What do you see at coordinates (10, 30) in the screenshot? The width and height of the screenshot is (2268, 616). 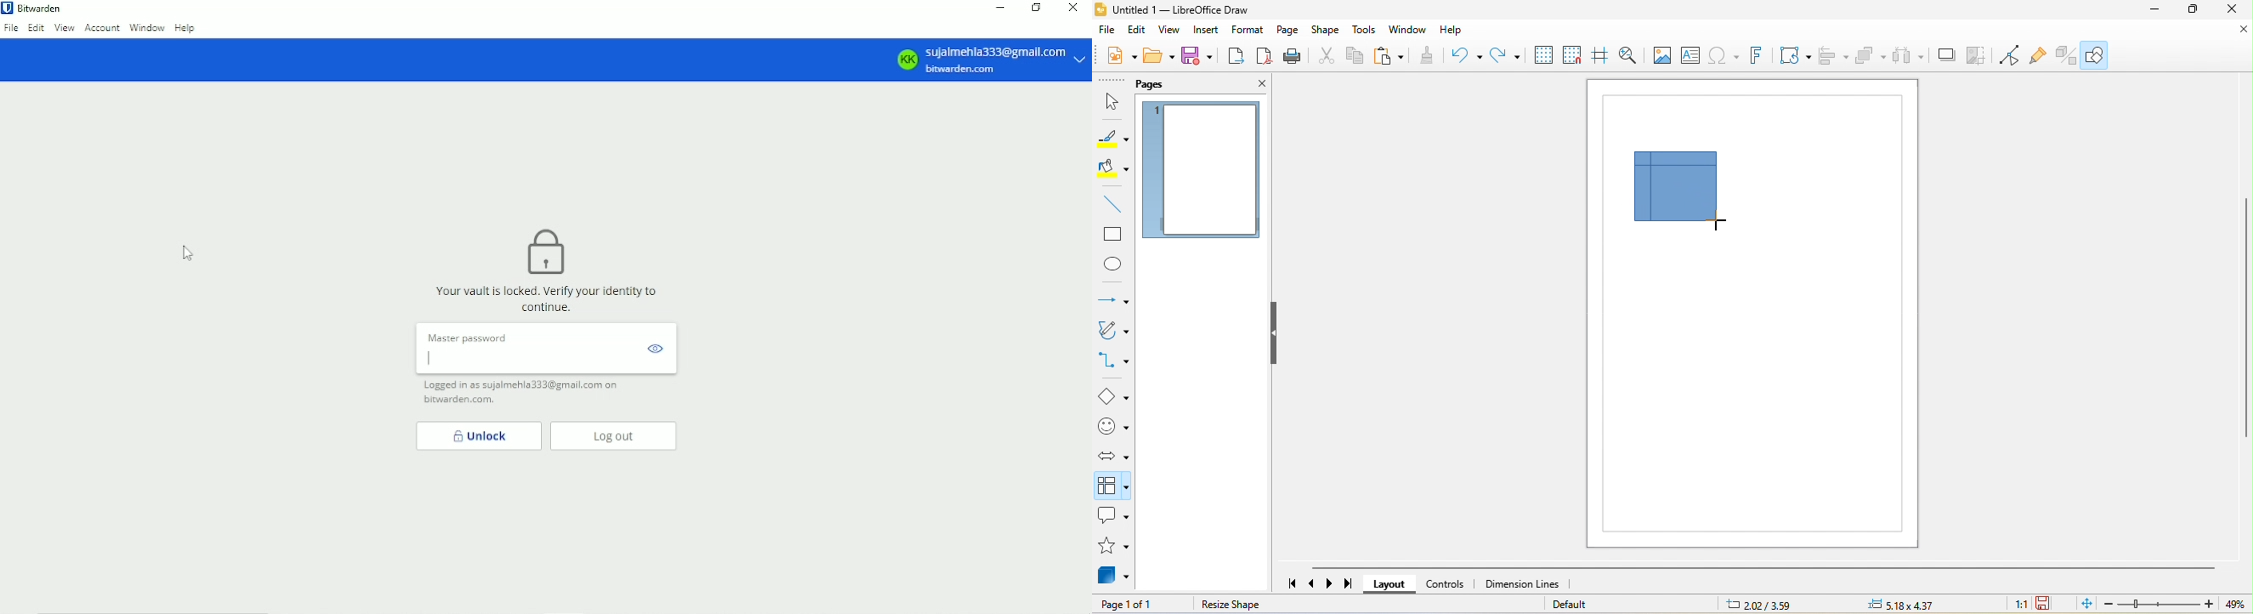 I see `File` at bounding box center [10, 30].